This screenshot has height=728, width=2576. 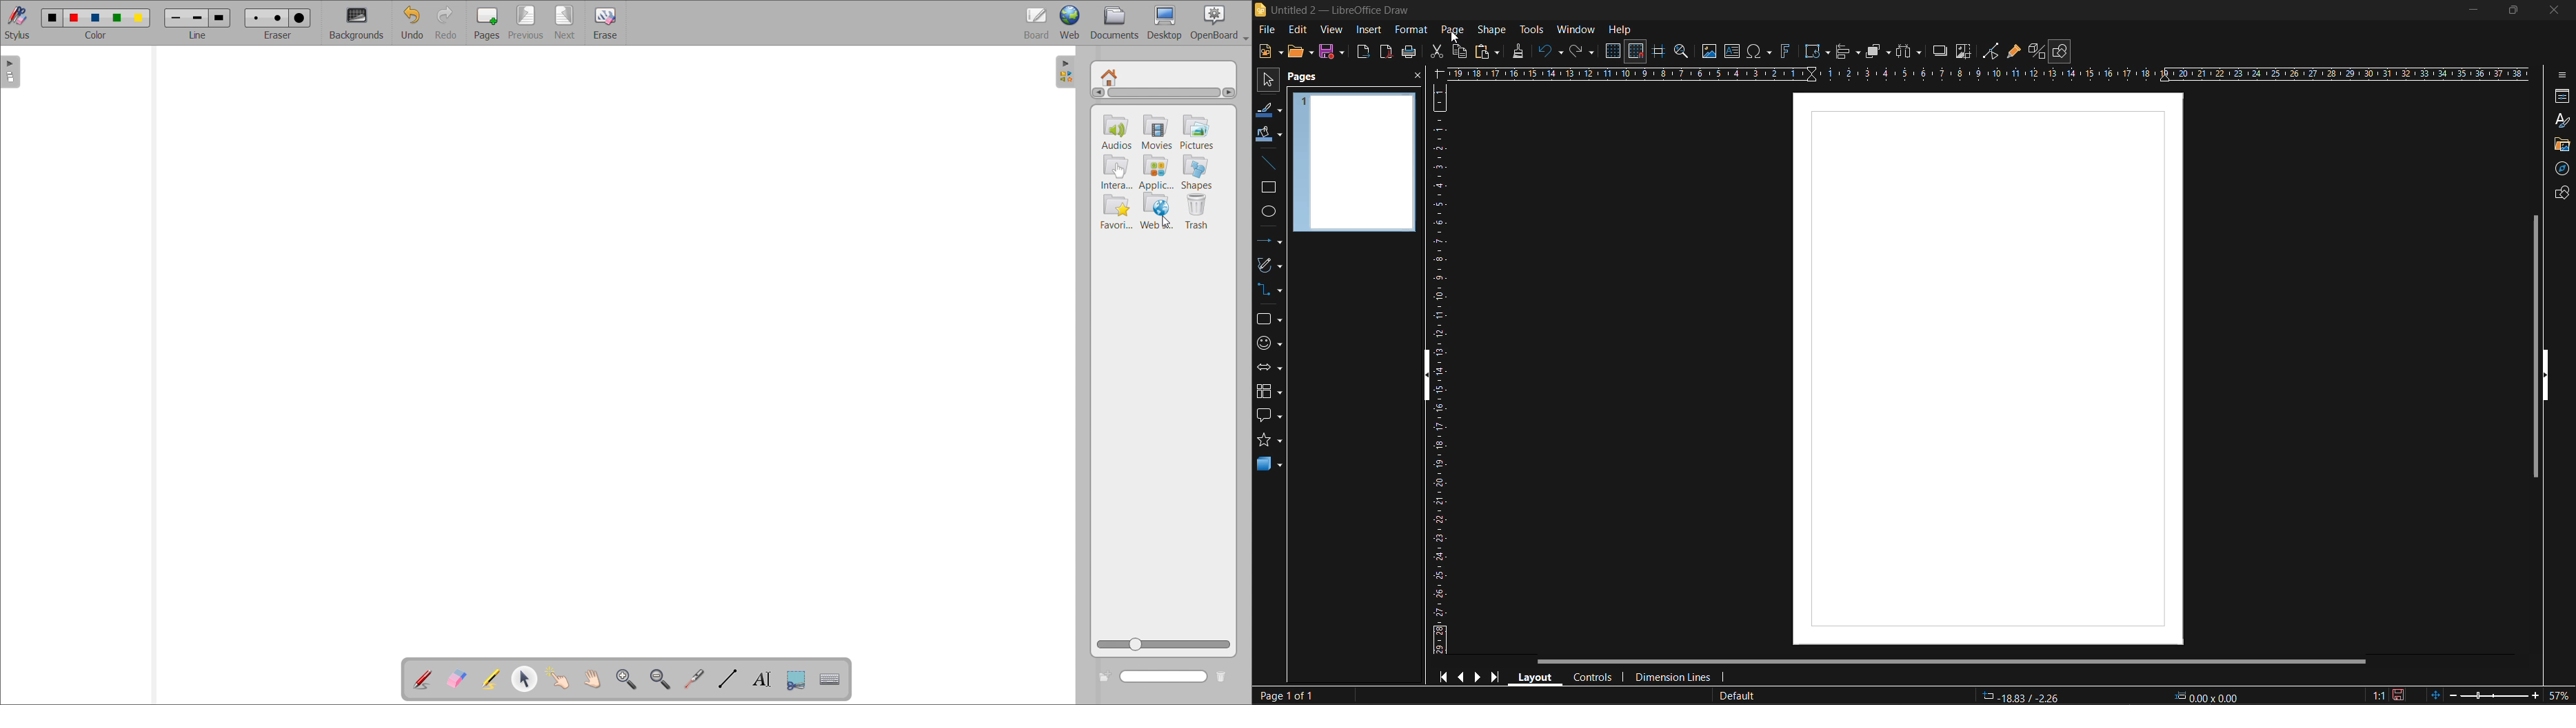 I want to click on page, so click(x=1455, y=29).